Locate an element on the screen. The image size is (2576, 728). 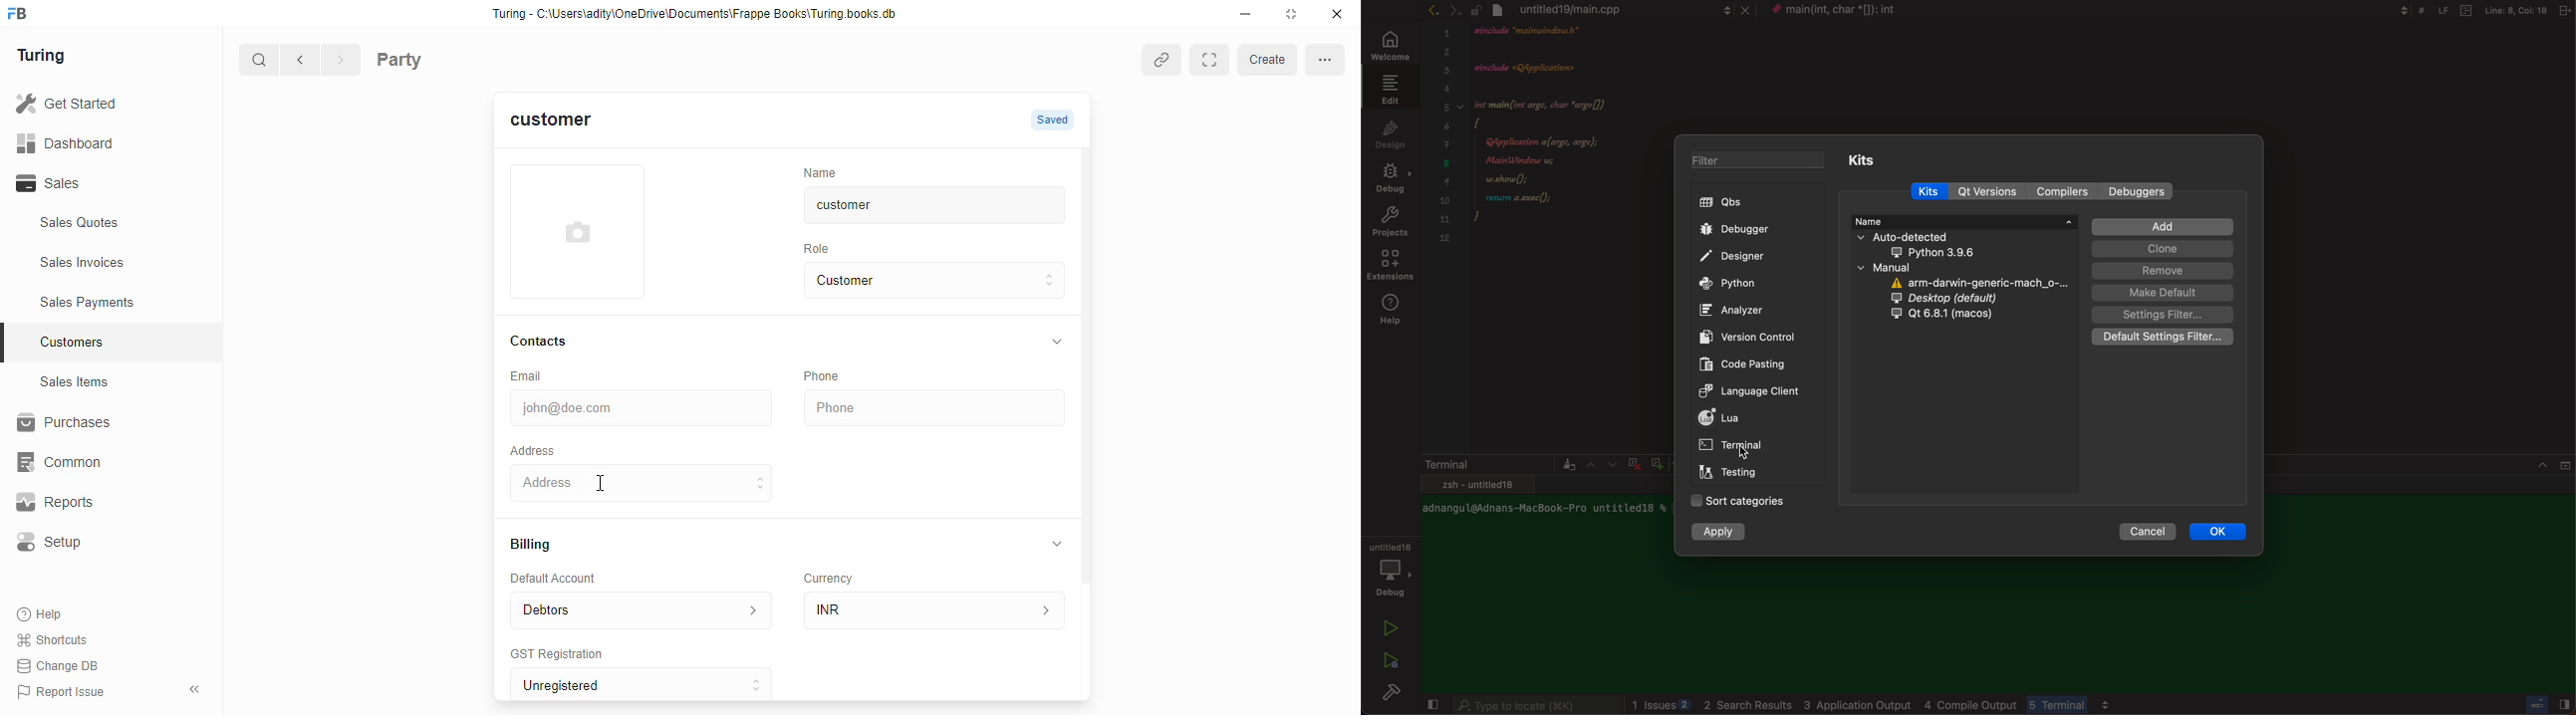
file name is located at coordinates (1850, 12).